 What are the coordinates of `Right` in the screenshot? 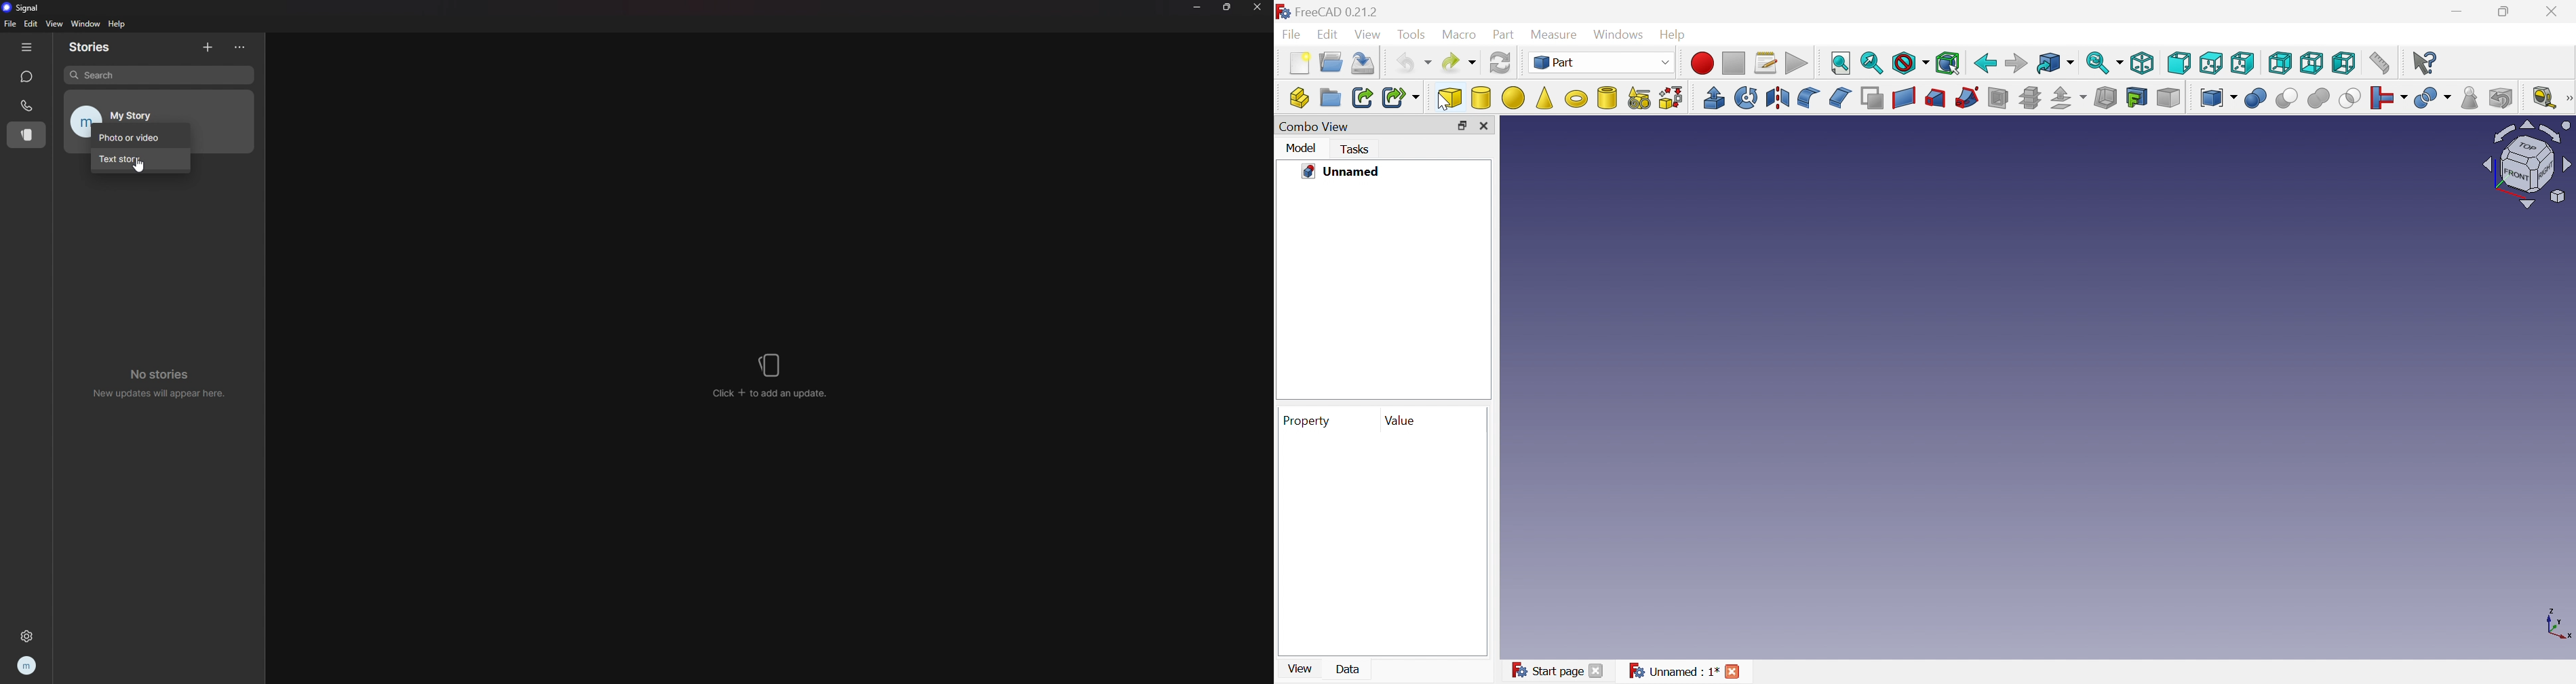 It's located at (2242, 63).